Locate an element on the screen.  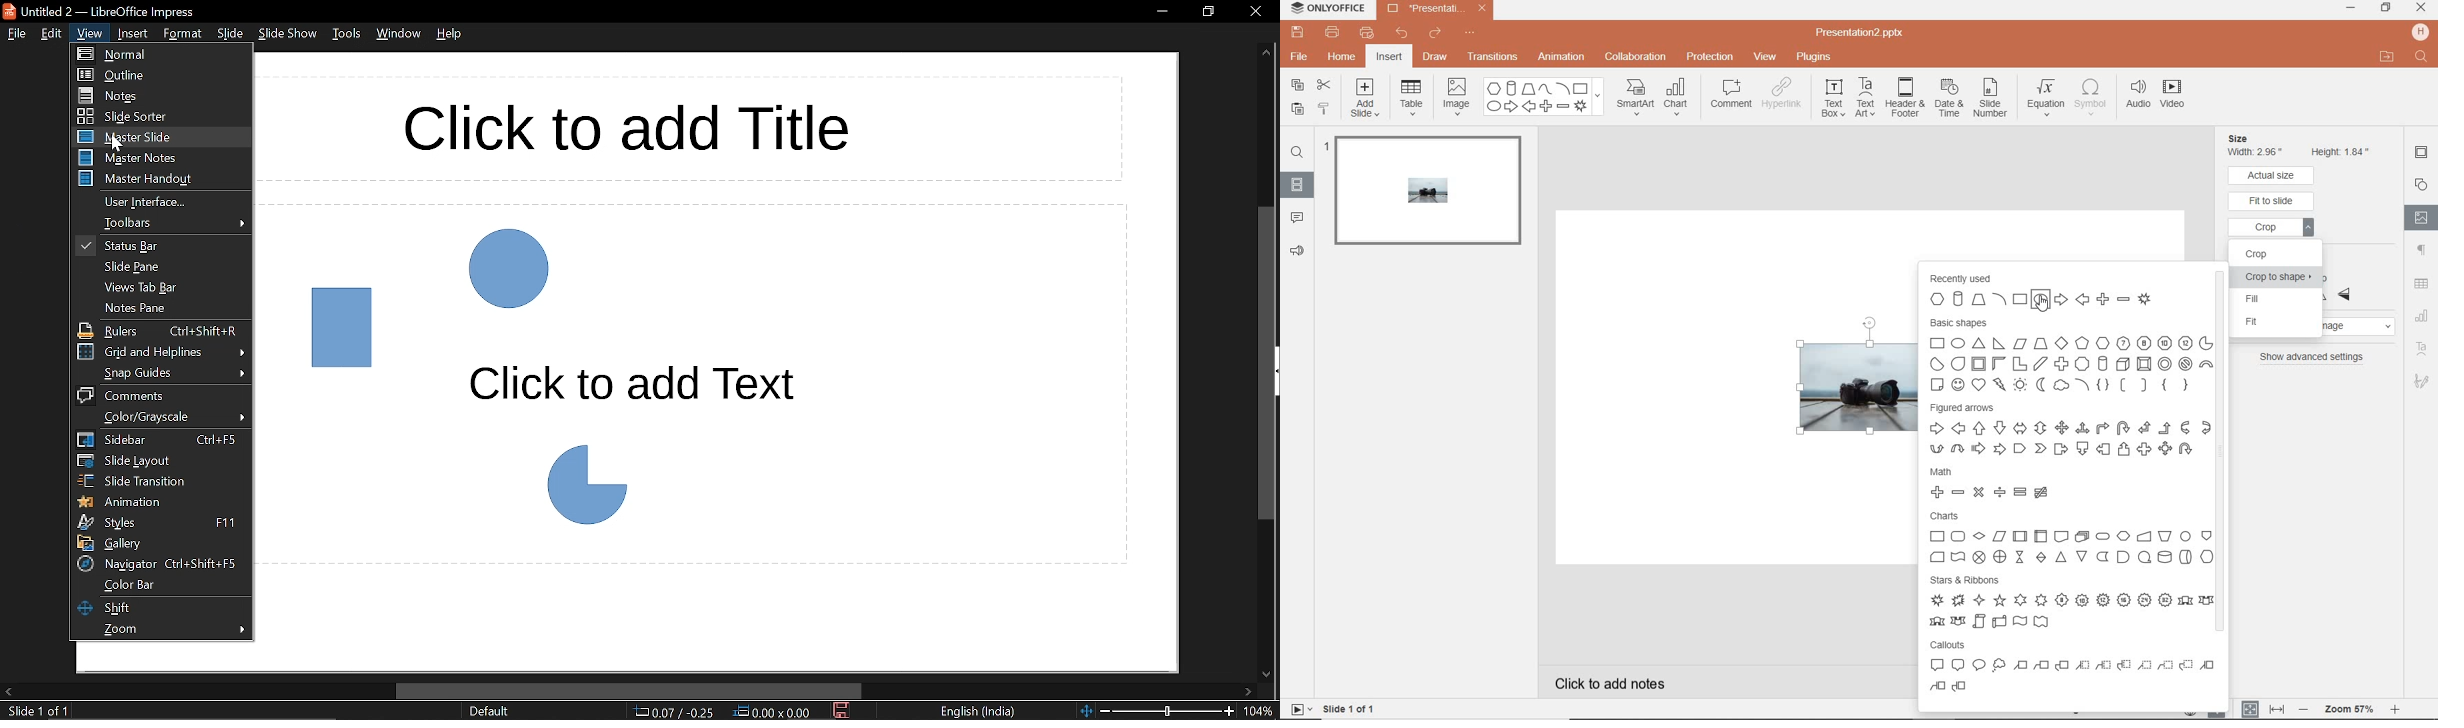
table is located at coordinates (1414, 97).